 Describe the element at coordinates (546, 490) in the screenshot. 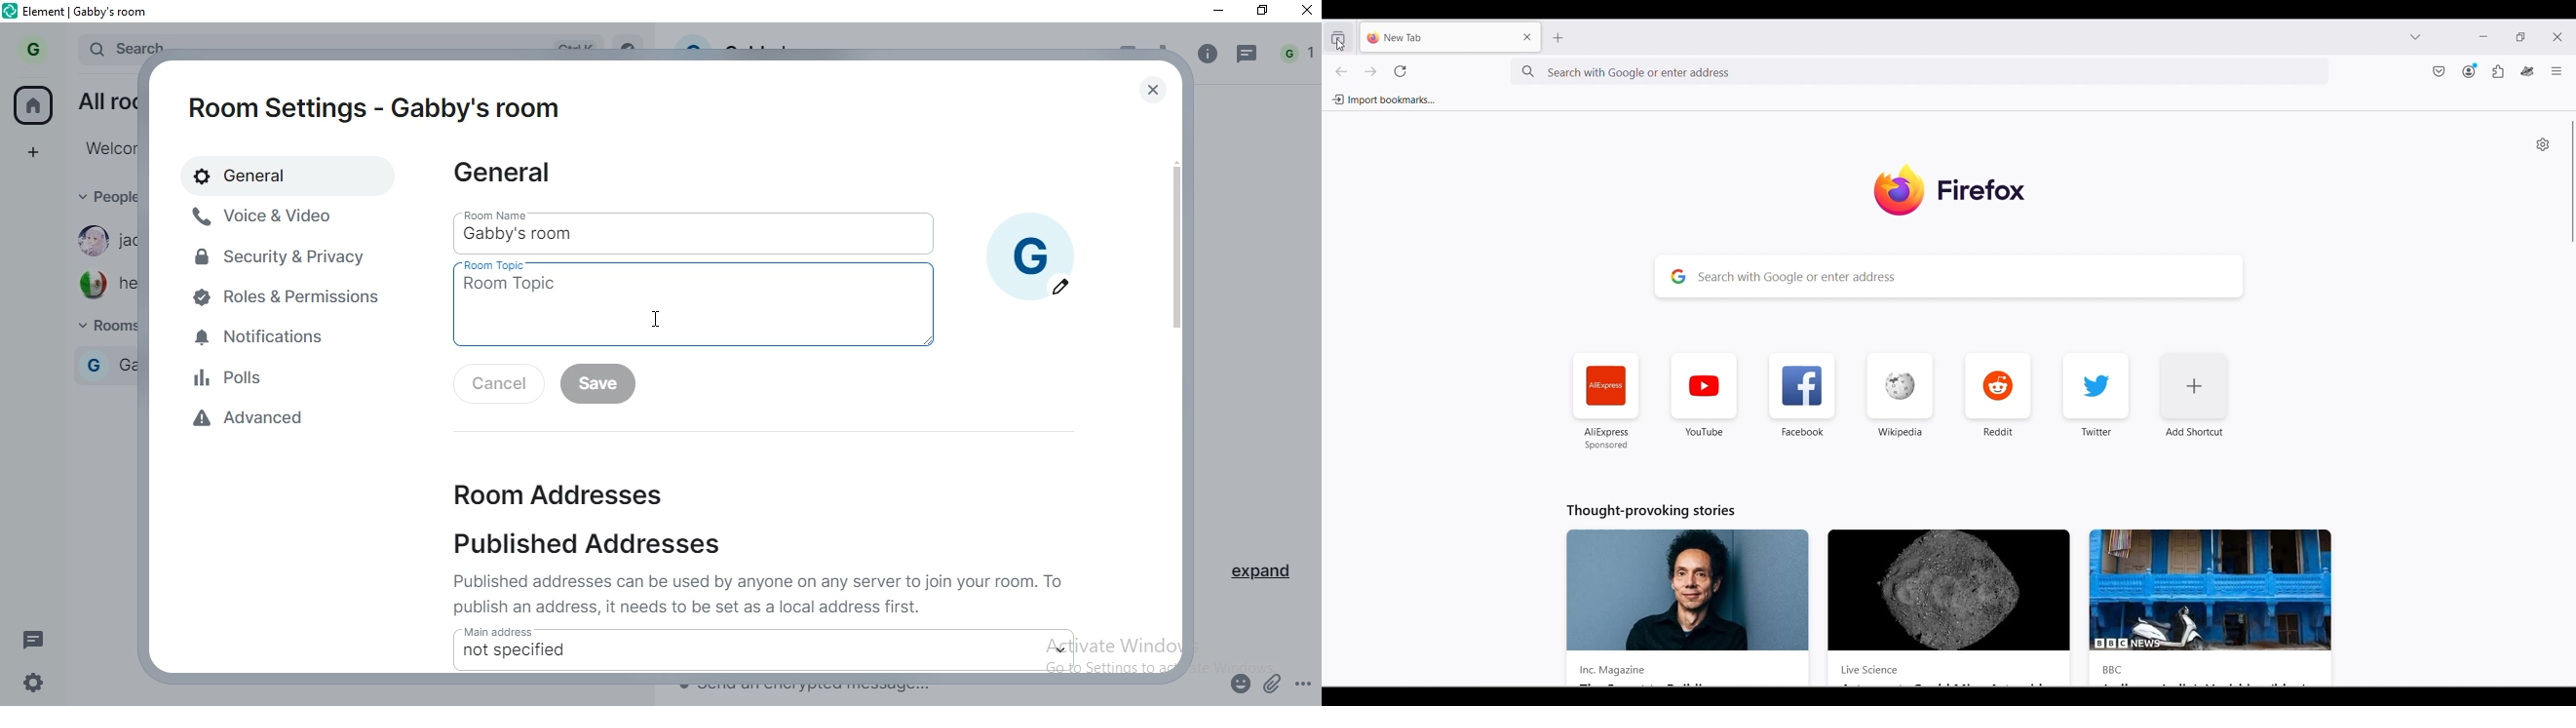

I see `room addresses` at that location.